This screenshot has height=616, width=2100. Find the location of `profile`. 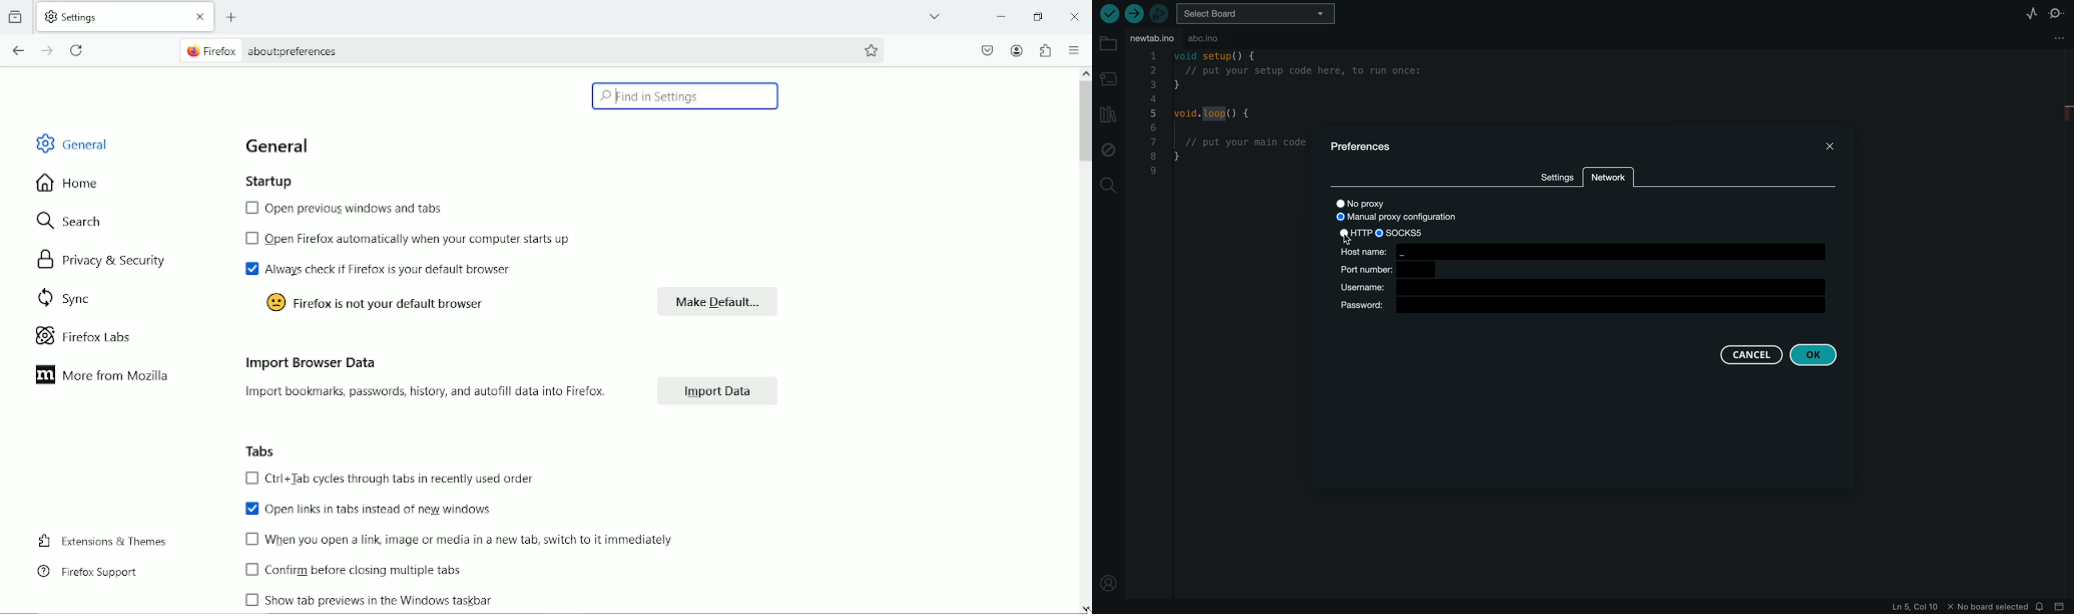

profile is located at coordinates (1108, 582).